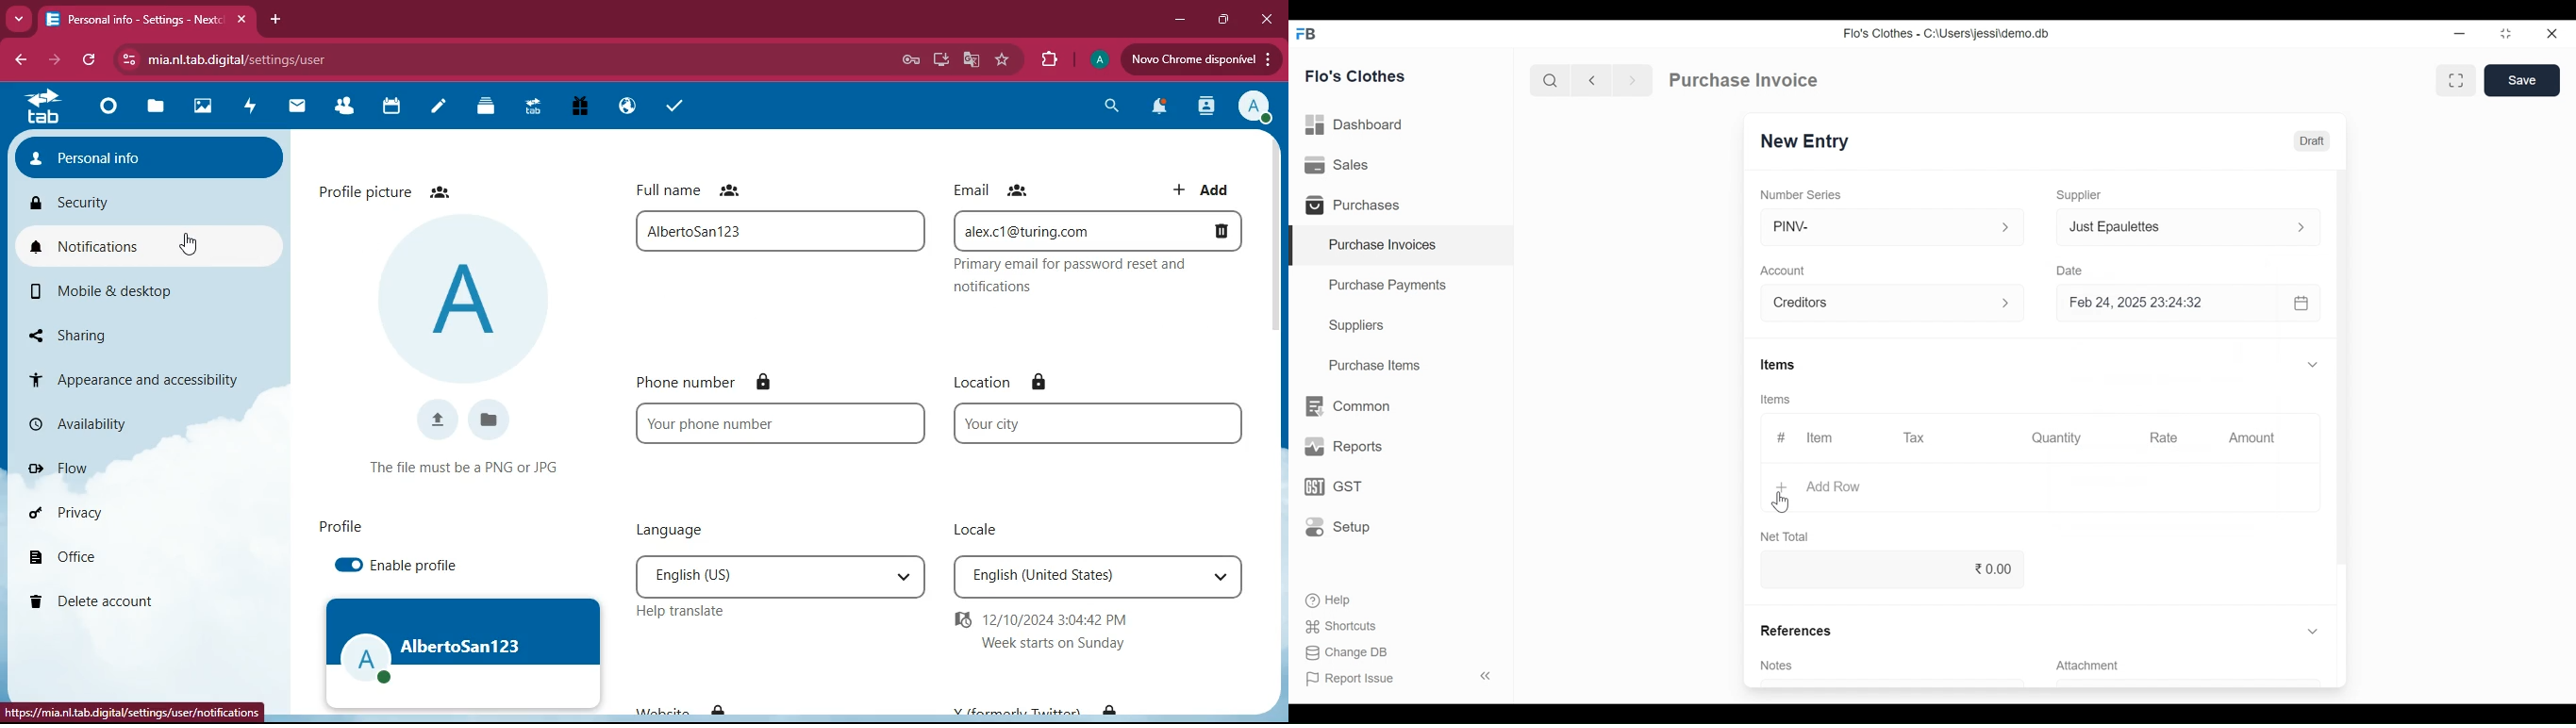 Image resolution: width=2576 pixels, height=728 pixels. Describe the element at coordinates (1266, 18) in the screenshot. I see `close` at that location.